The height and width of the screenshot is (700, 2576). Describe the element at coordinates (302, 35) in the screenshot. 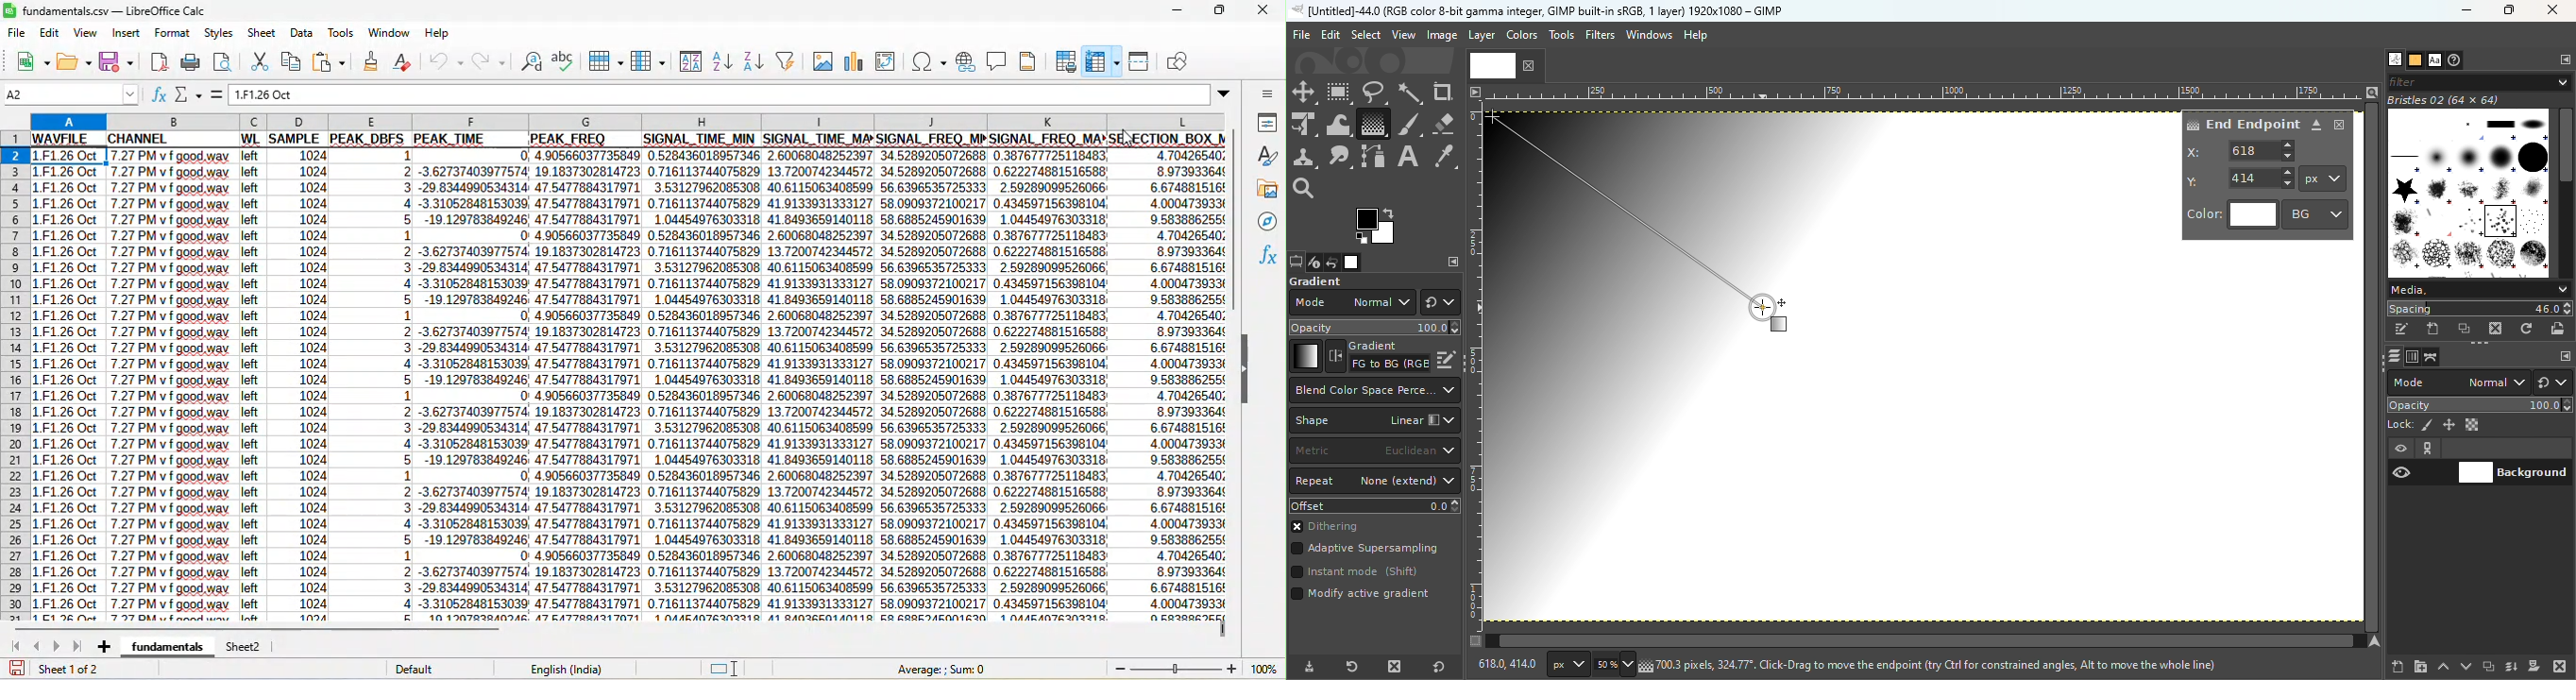

I see `data` at that location.